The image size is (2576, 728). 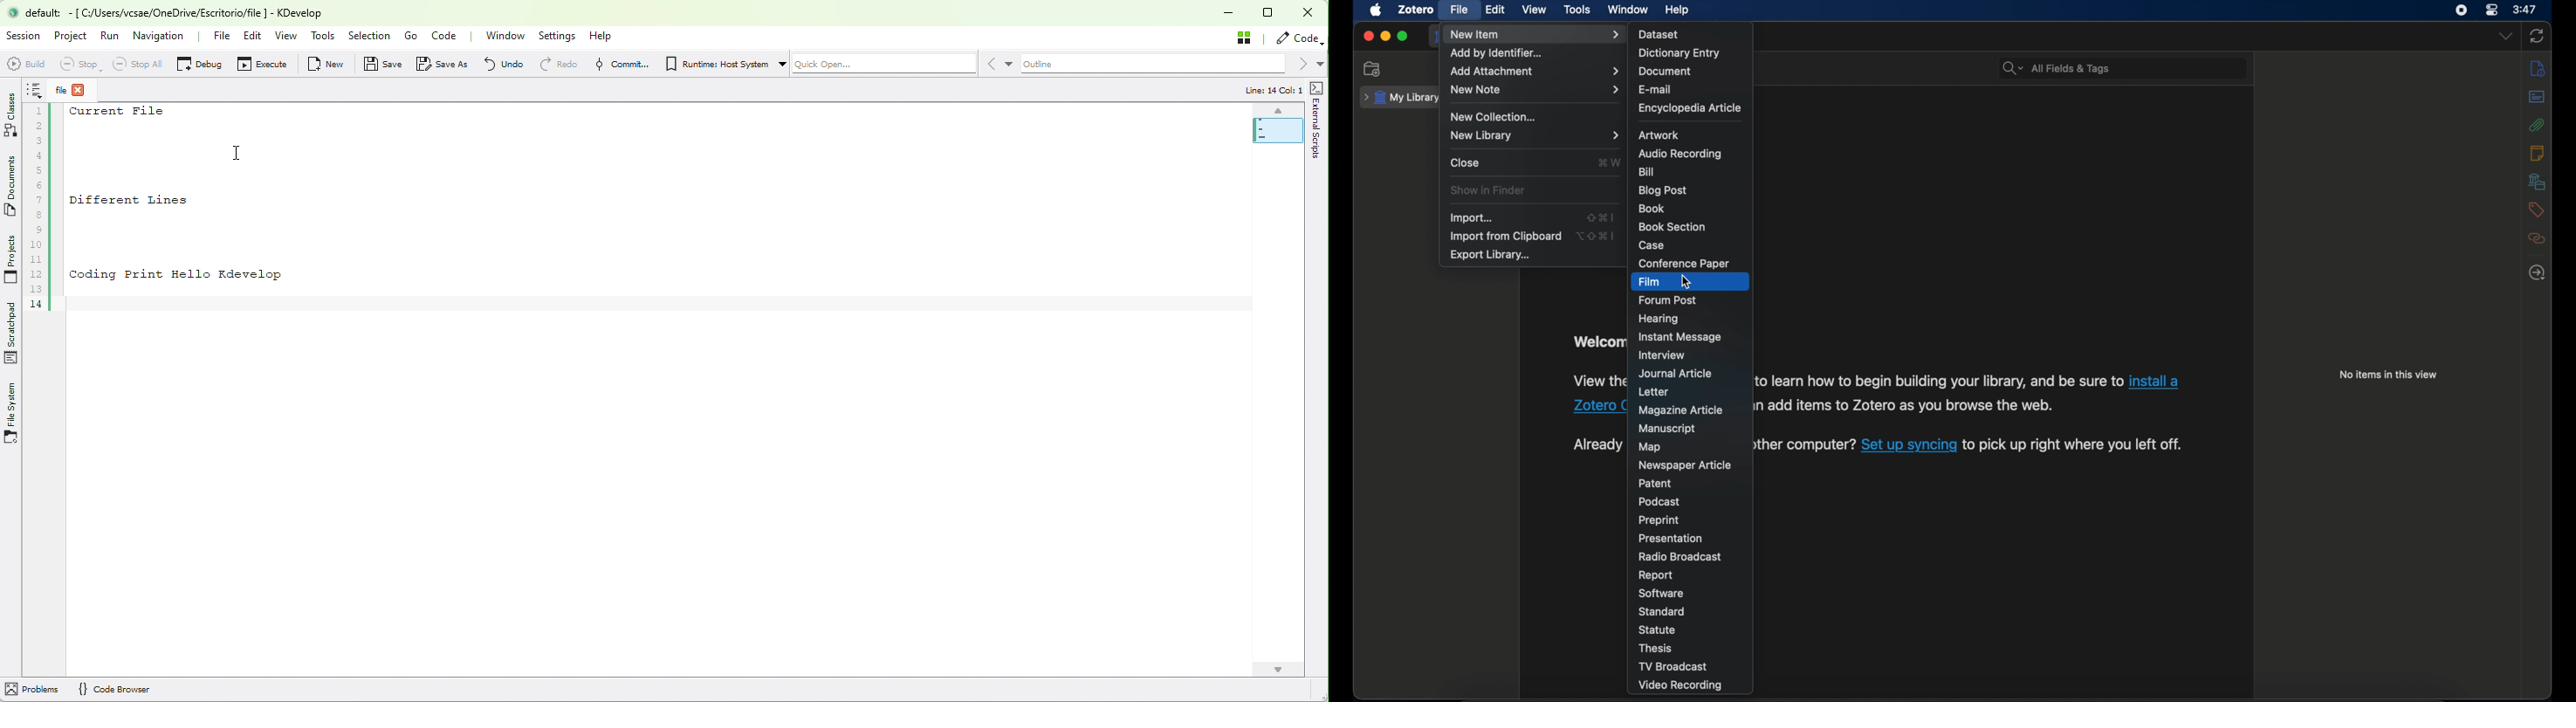 I want to click on new collection, so click(x=1372, y=69).